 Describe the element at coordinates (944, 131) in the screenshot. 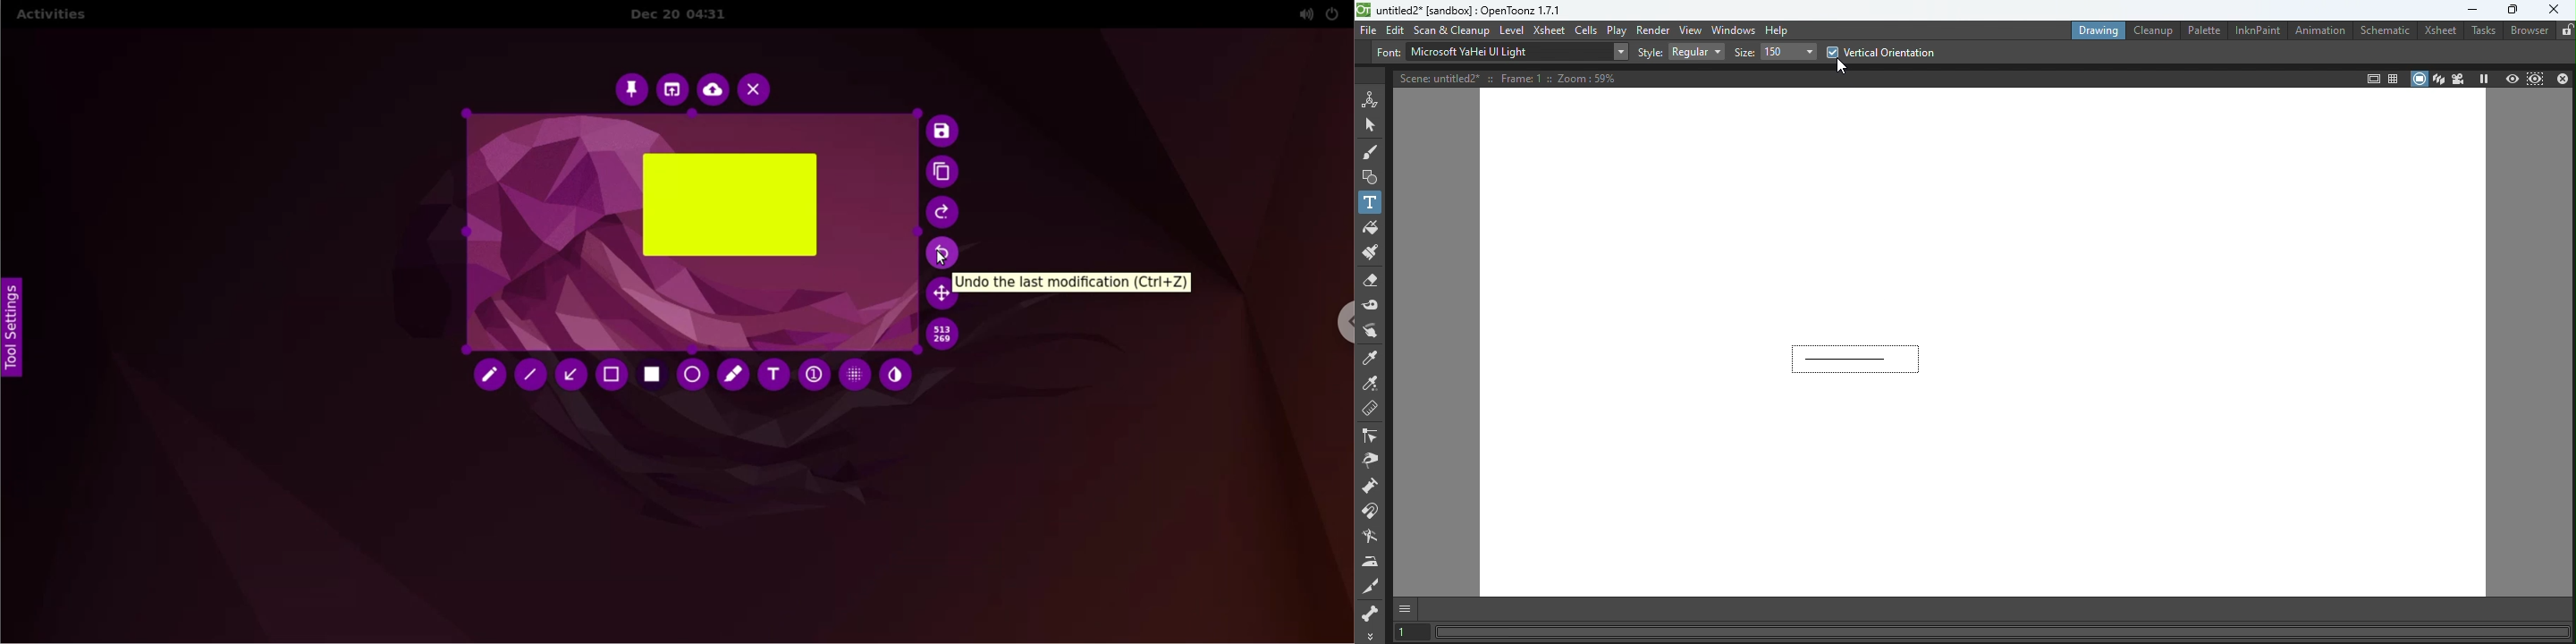

I see `save` at that location.